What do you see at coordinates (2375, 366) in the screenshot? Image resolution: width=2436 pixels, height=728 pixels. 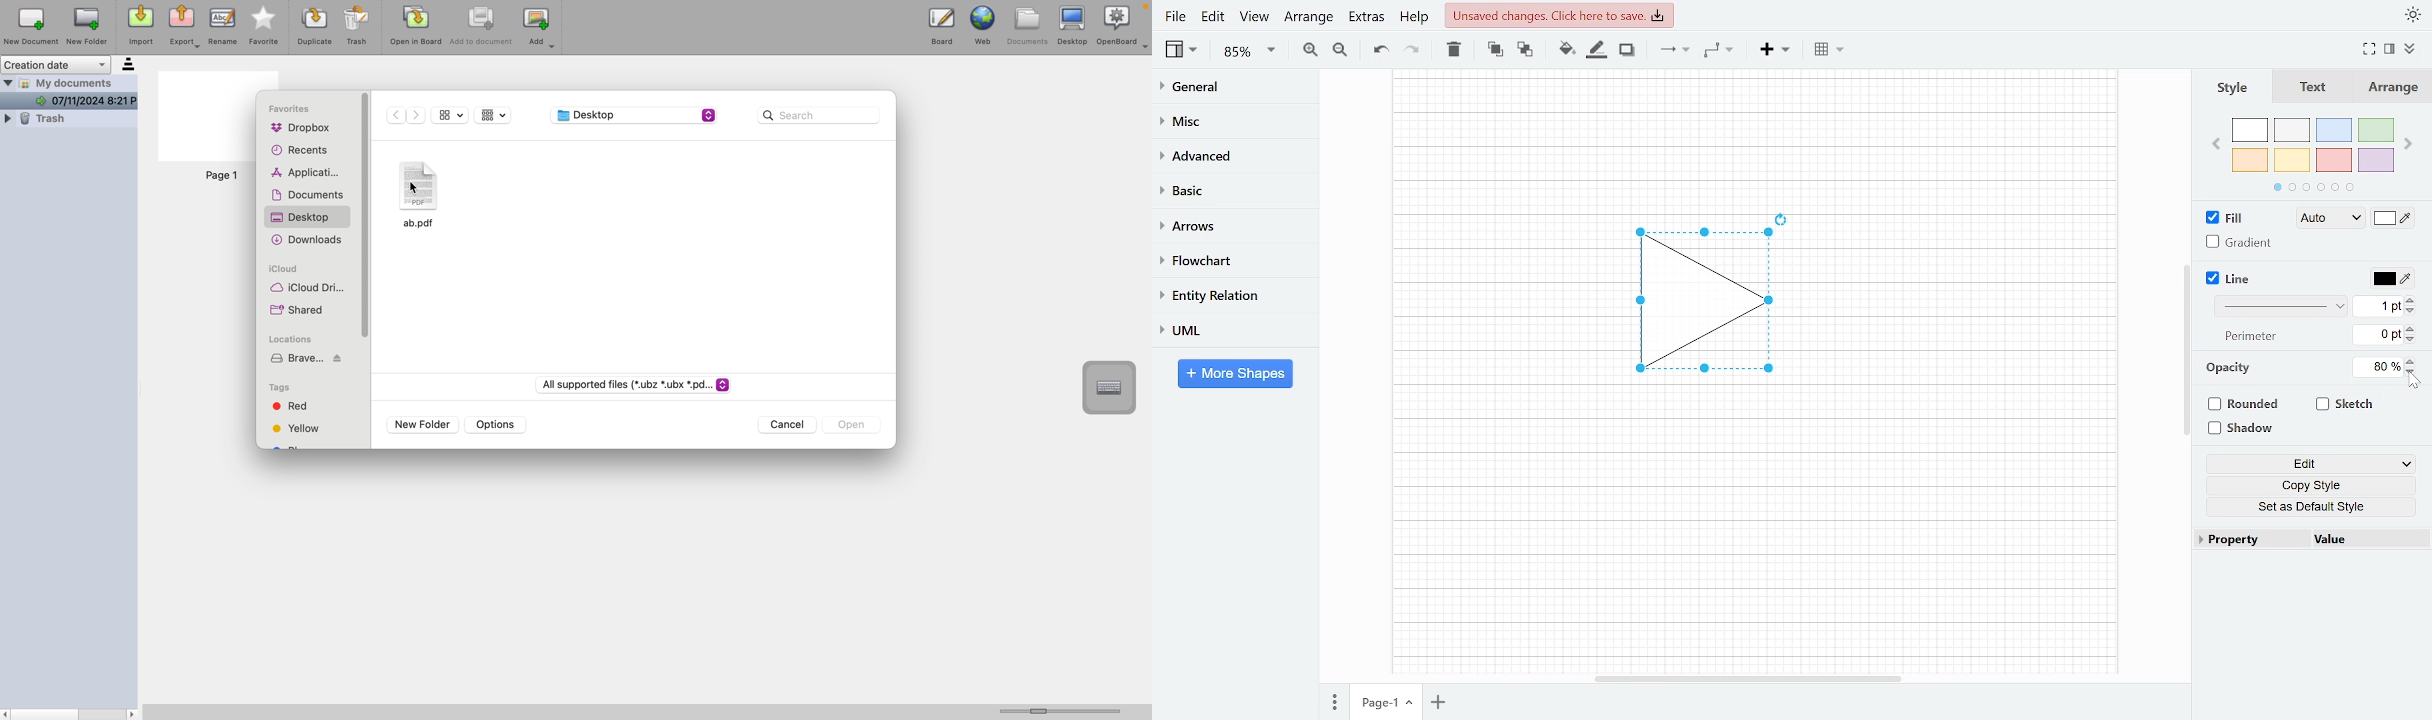 I see `Current Opacity` at bounding box center [2375, 366].